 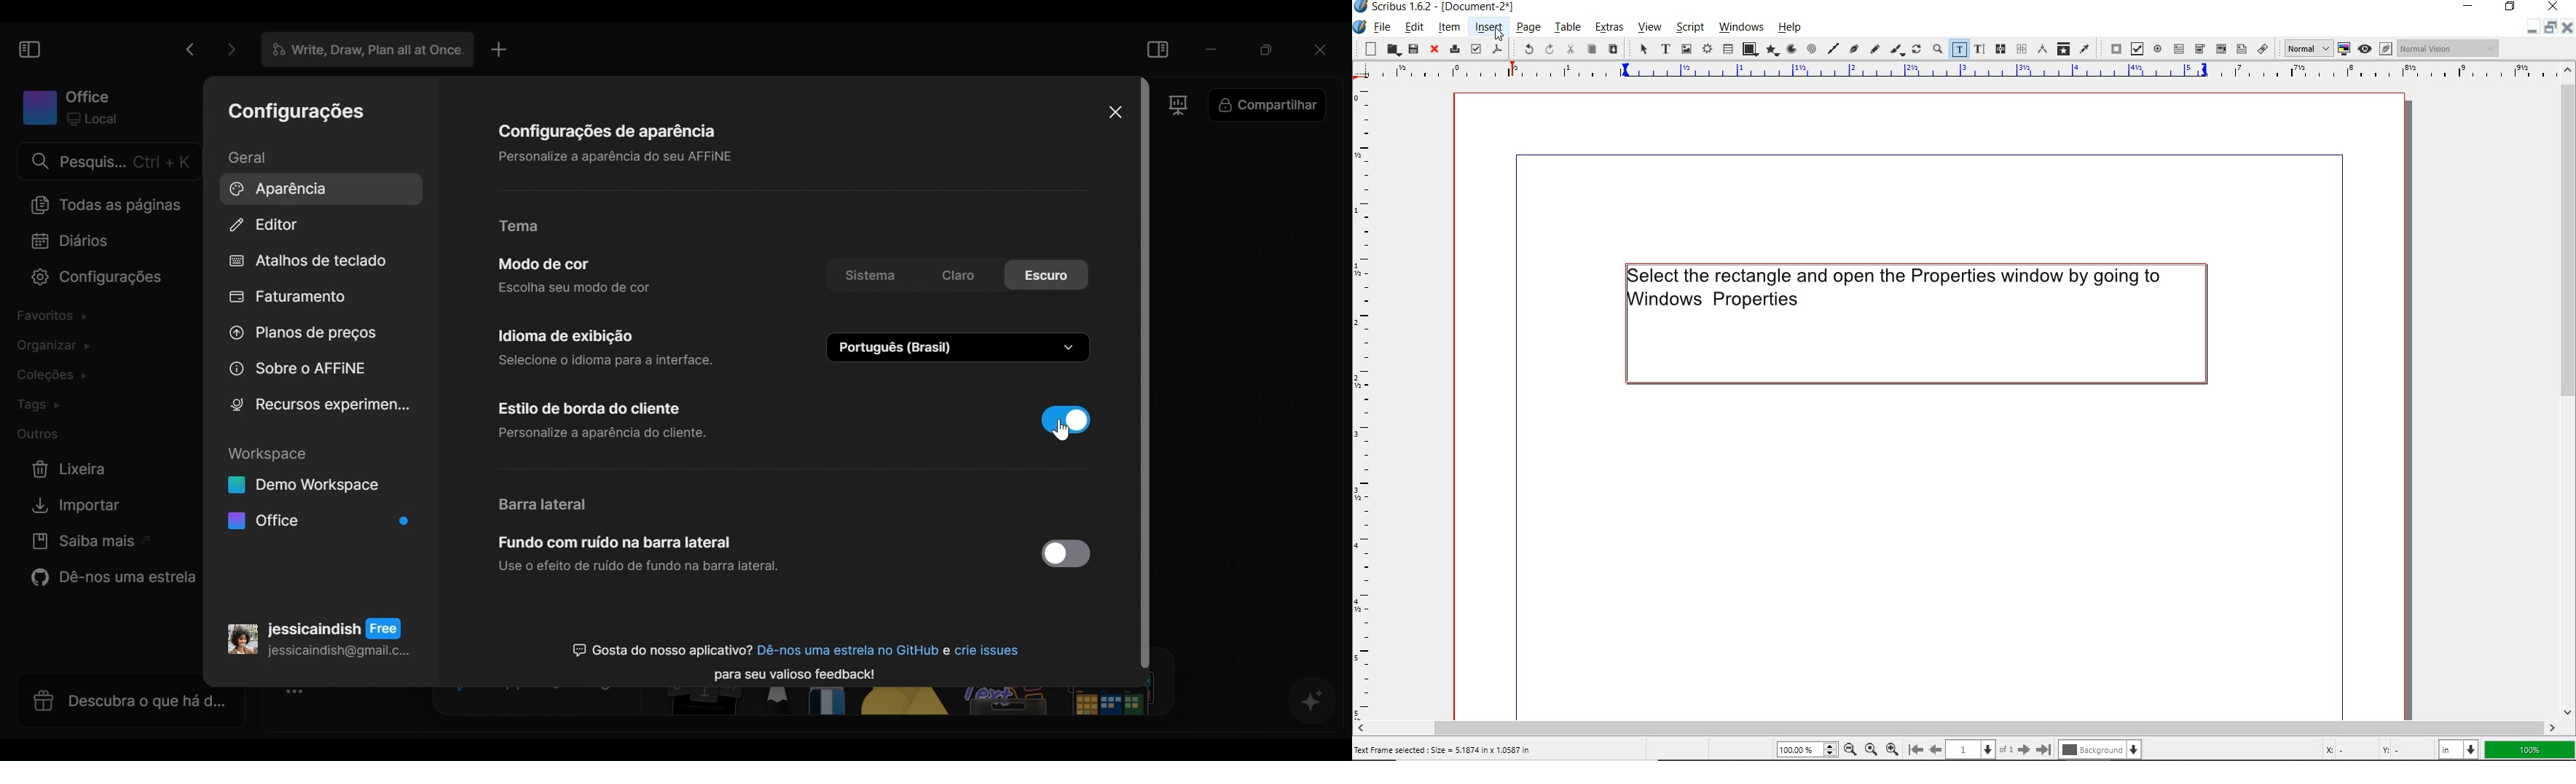 What do you see at coordinates (1772, 50) in the screenshot?
I see `polygon` at bounding box center [1772, 50].